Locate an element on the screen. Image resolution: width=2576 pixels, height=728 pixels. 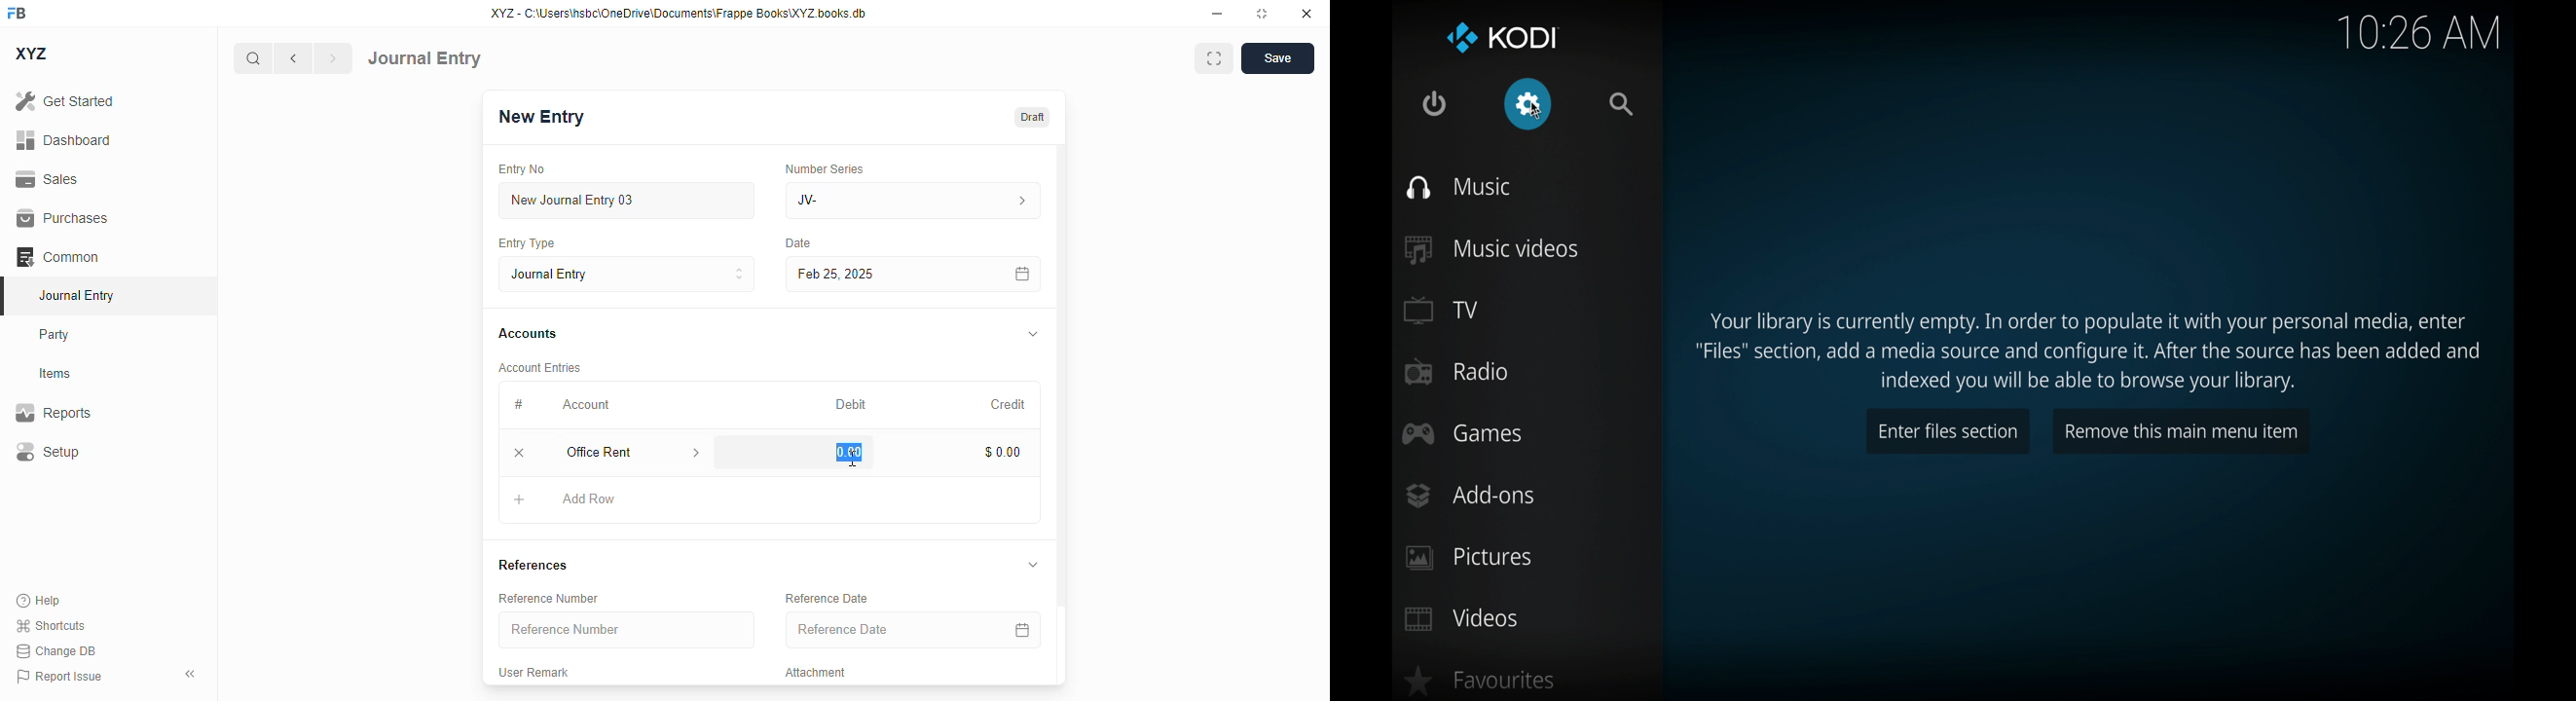
XYZ is located at coordinates (32, 54).